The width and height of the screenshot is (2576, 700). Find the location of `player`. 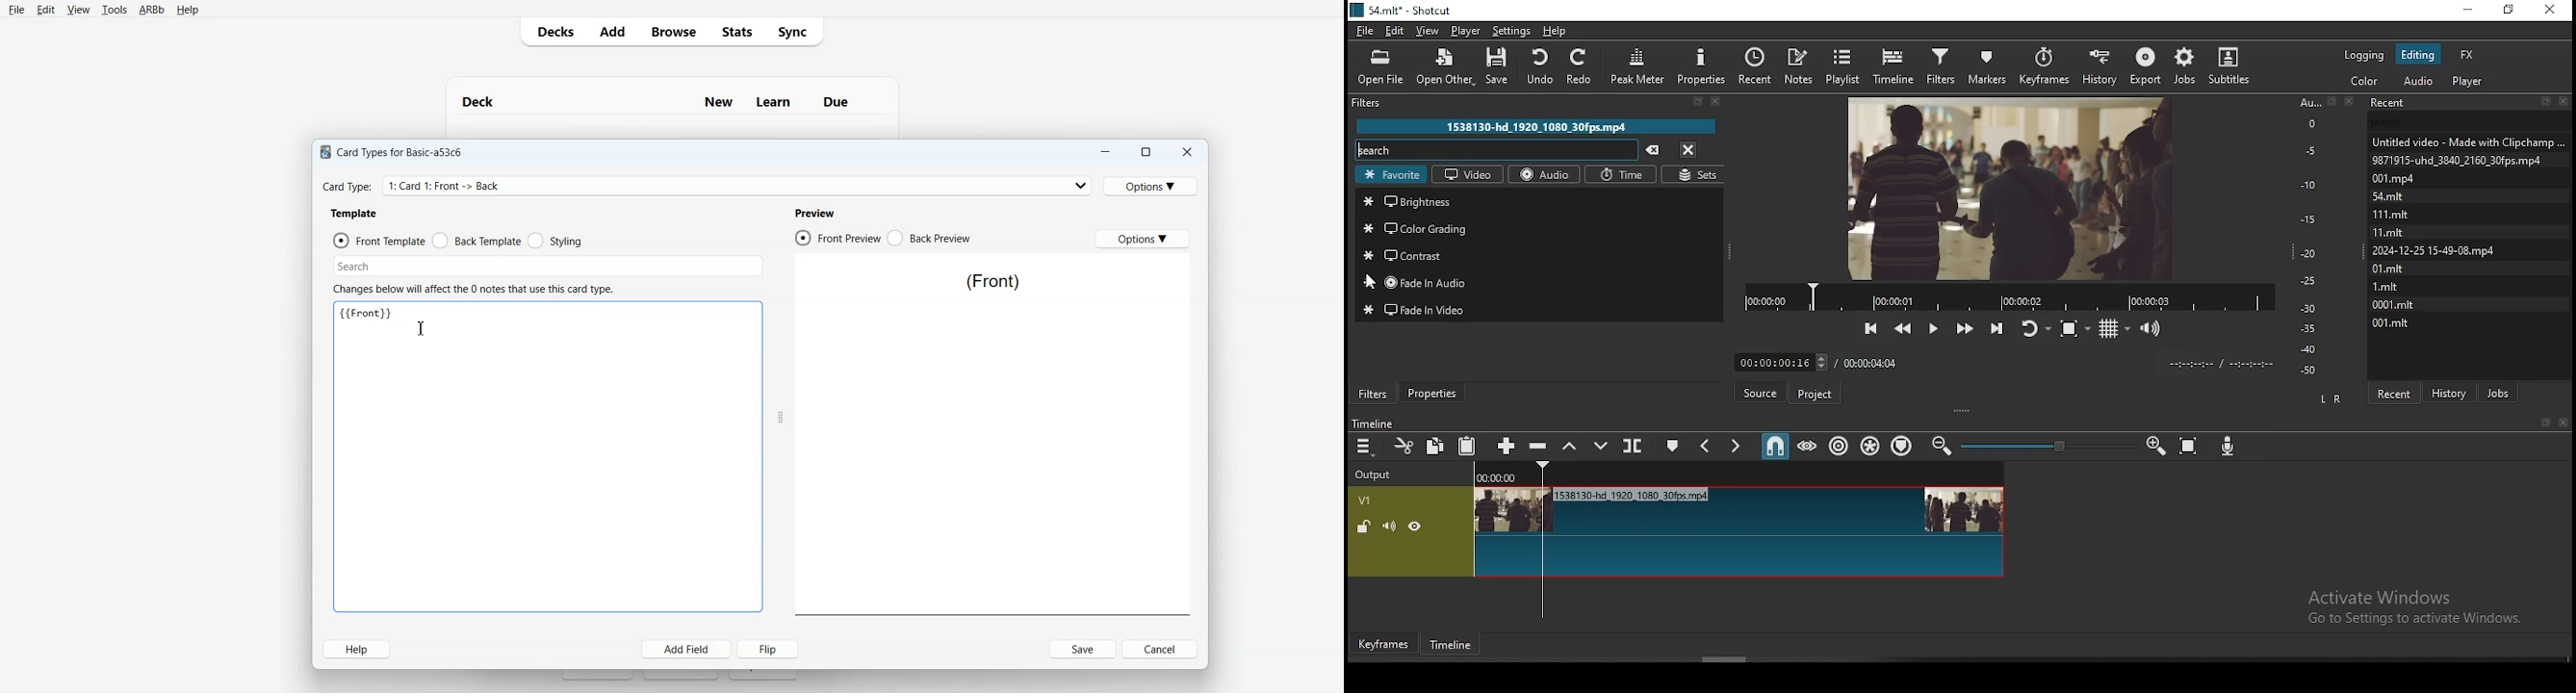

player is located at coordinates (1467, 31).